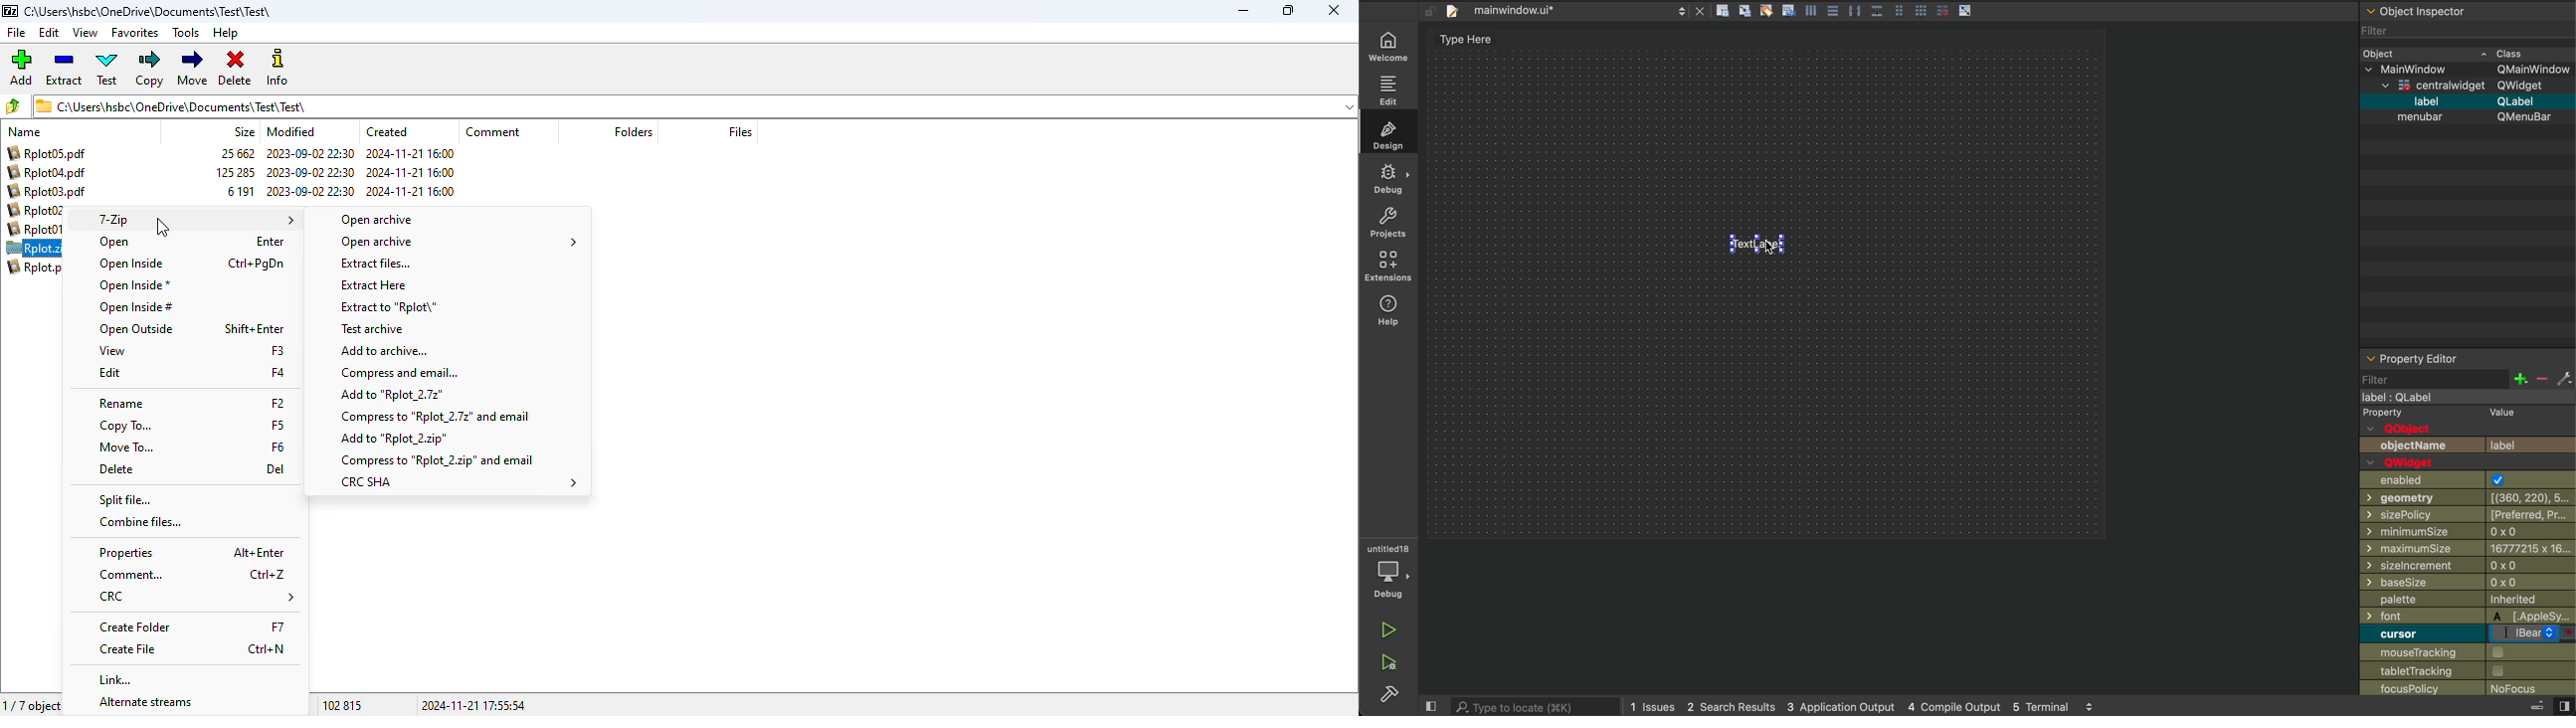 The width and height of the screenshot is (2576, 728). Describe the element at coordinates (125, 554) in the screenshot. I see `properties` at that location.